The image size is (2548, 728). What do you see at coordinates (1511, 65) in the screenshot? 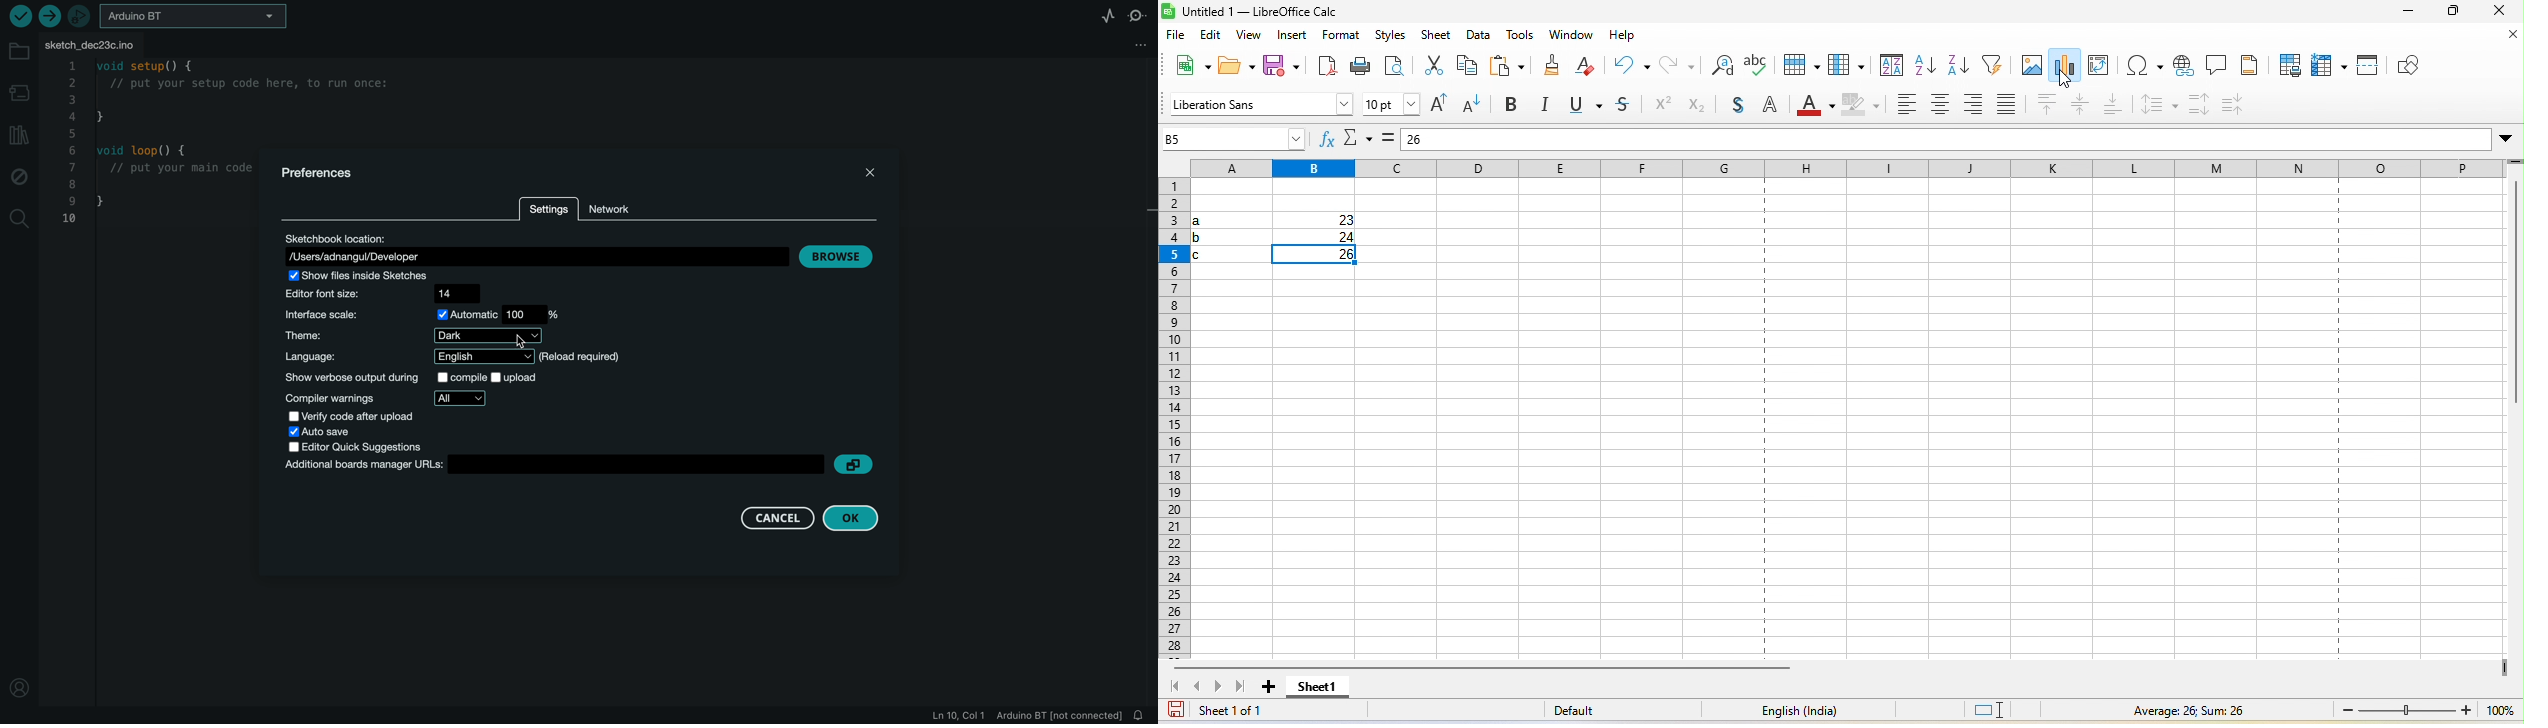
I see `paste` at bounding box center [1511, 65].